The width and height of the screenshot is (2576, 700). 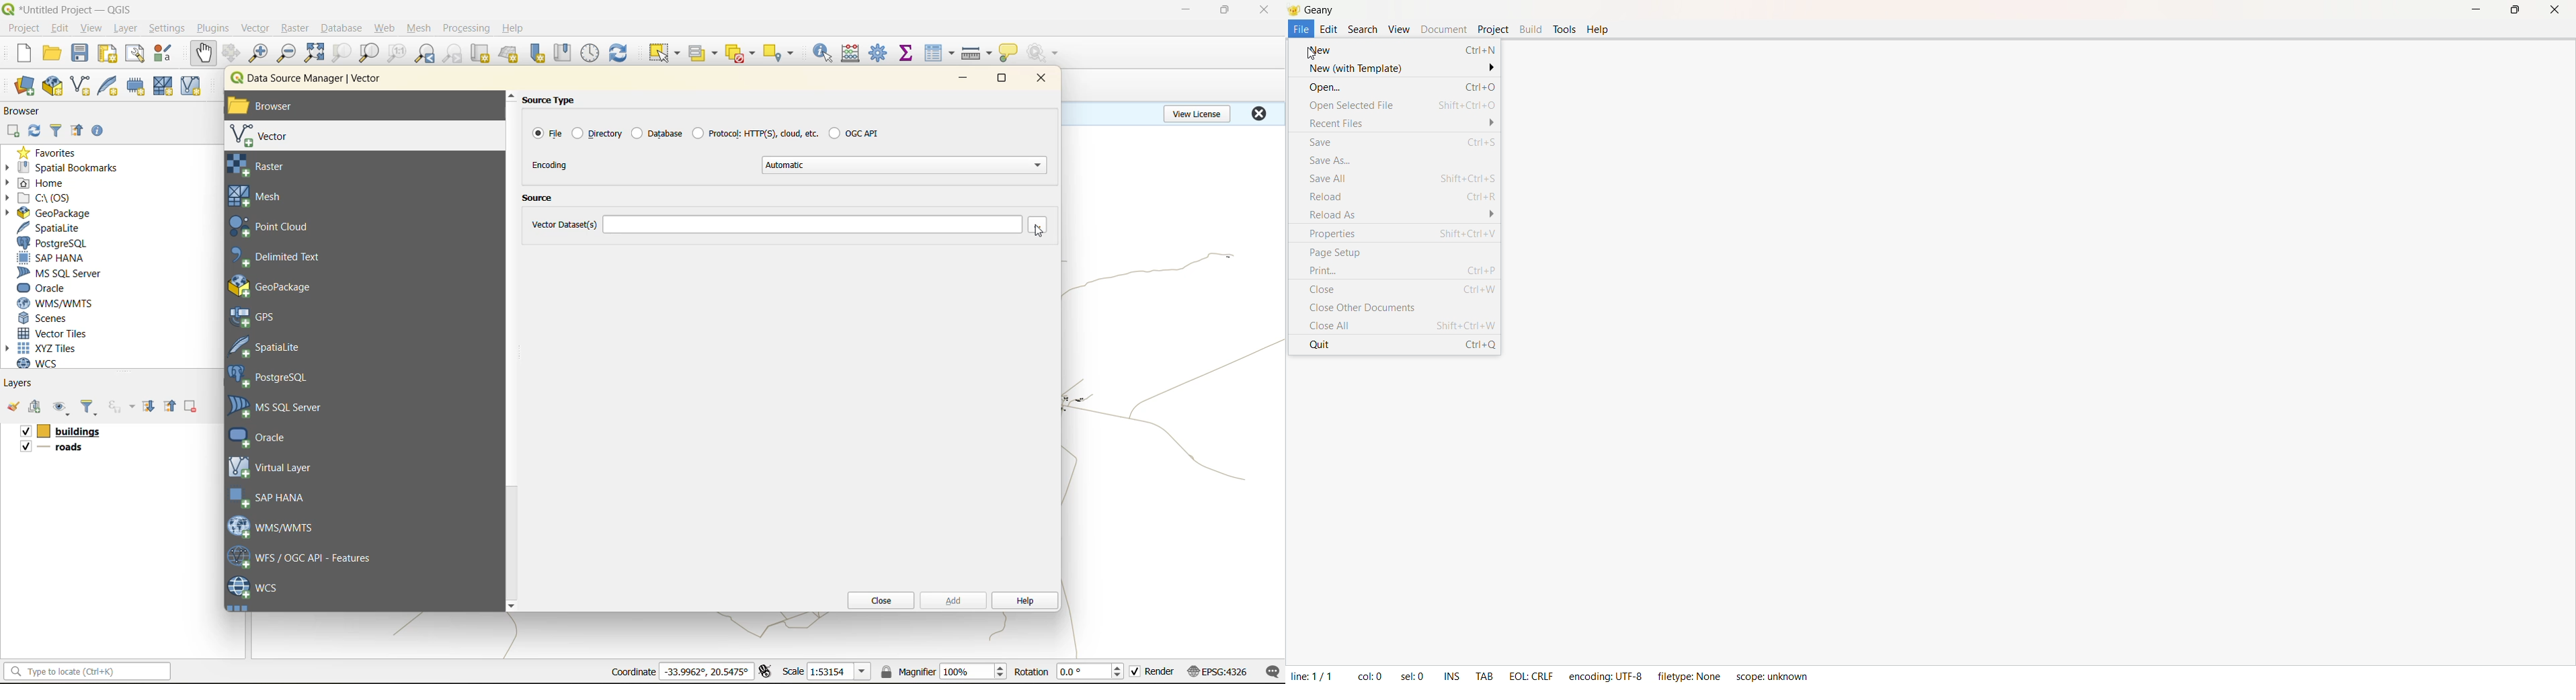 What do you see at coordinates (89, 408) in the screenshot?
I see `filter` at bounding box center [89, 408].